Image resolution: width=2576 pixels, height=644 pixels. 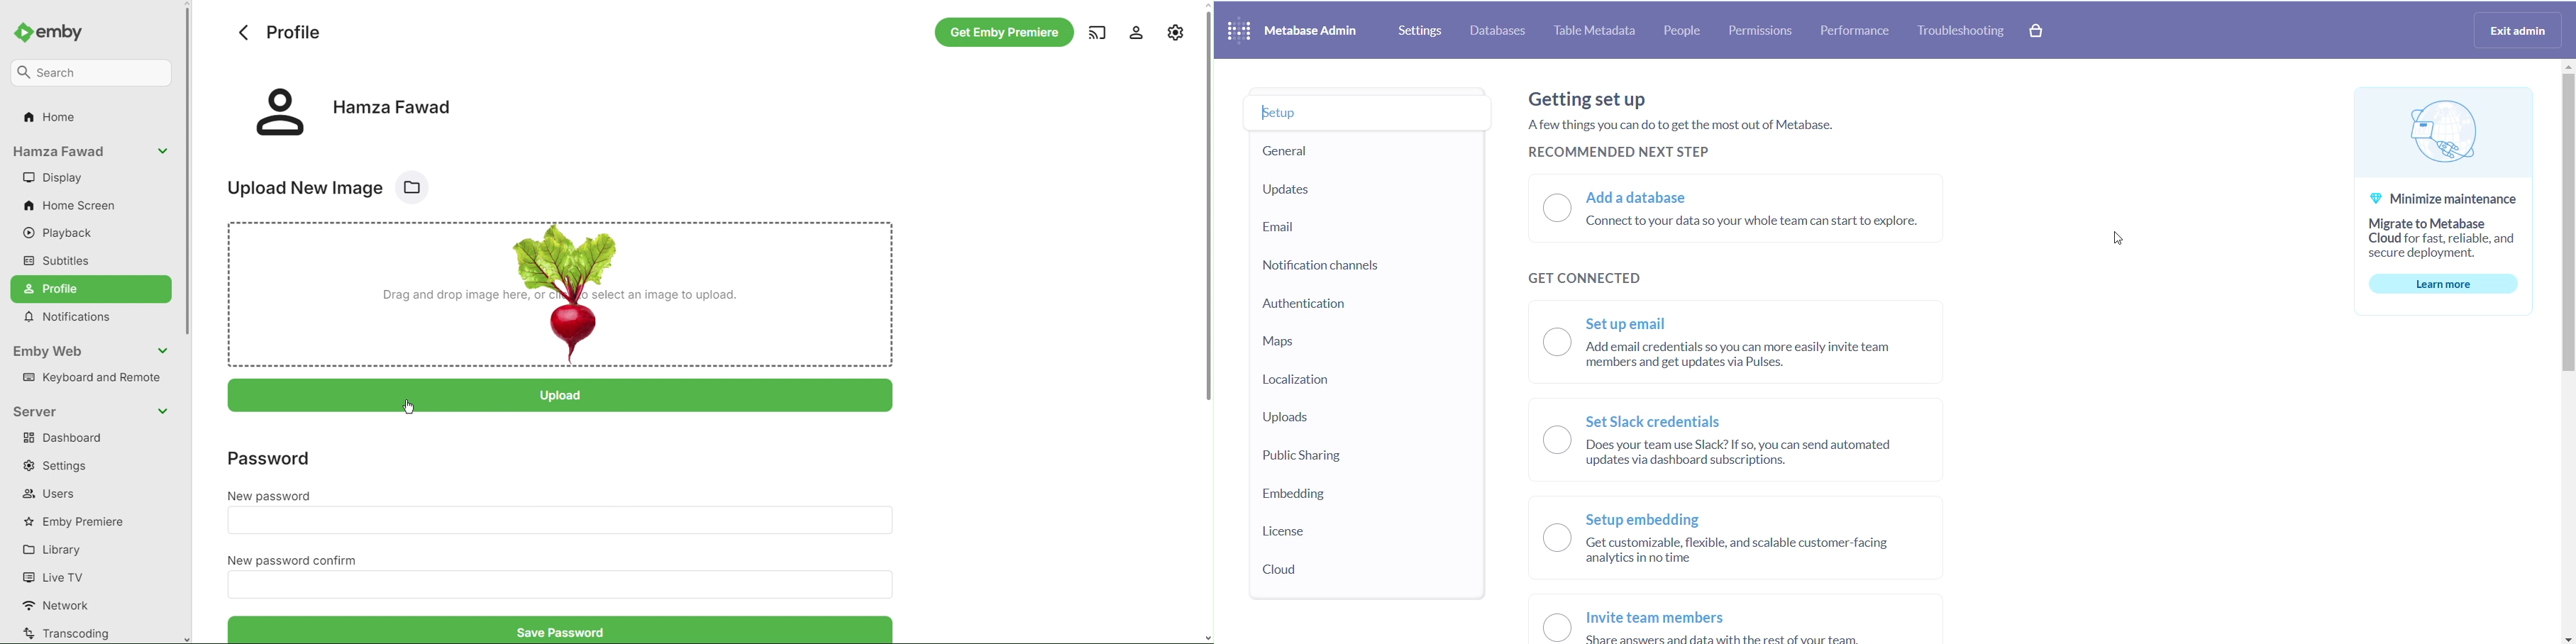 What do you see at coordinates (1548, 541) in the screenshot?
I see `setup embedding radio button` at bounding box center [1548, 541].